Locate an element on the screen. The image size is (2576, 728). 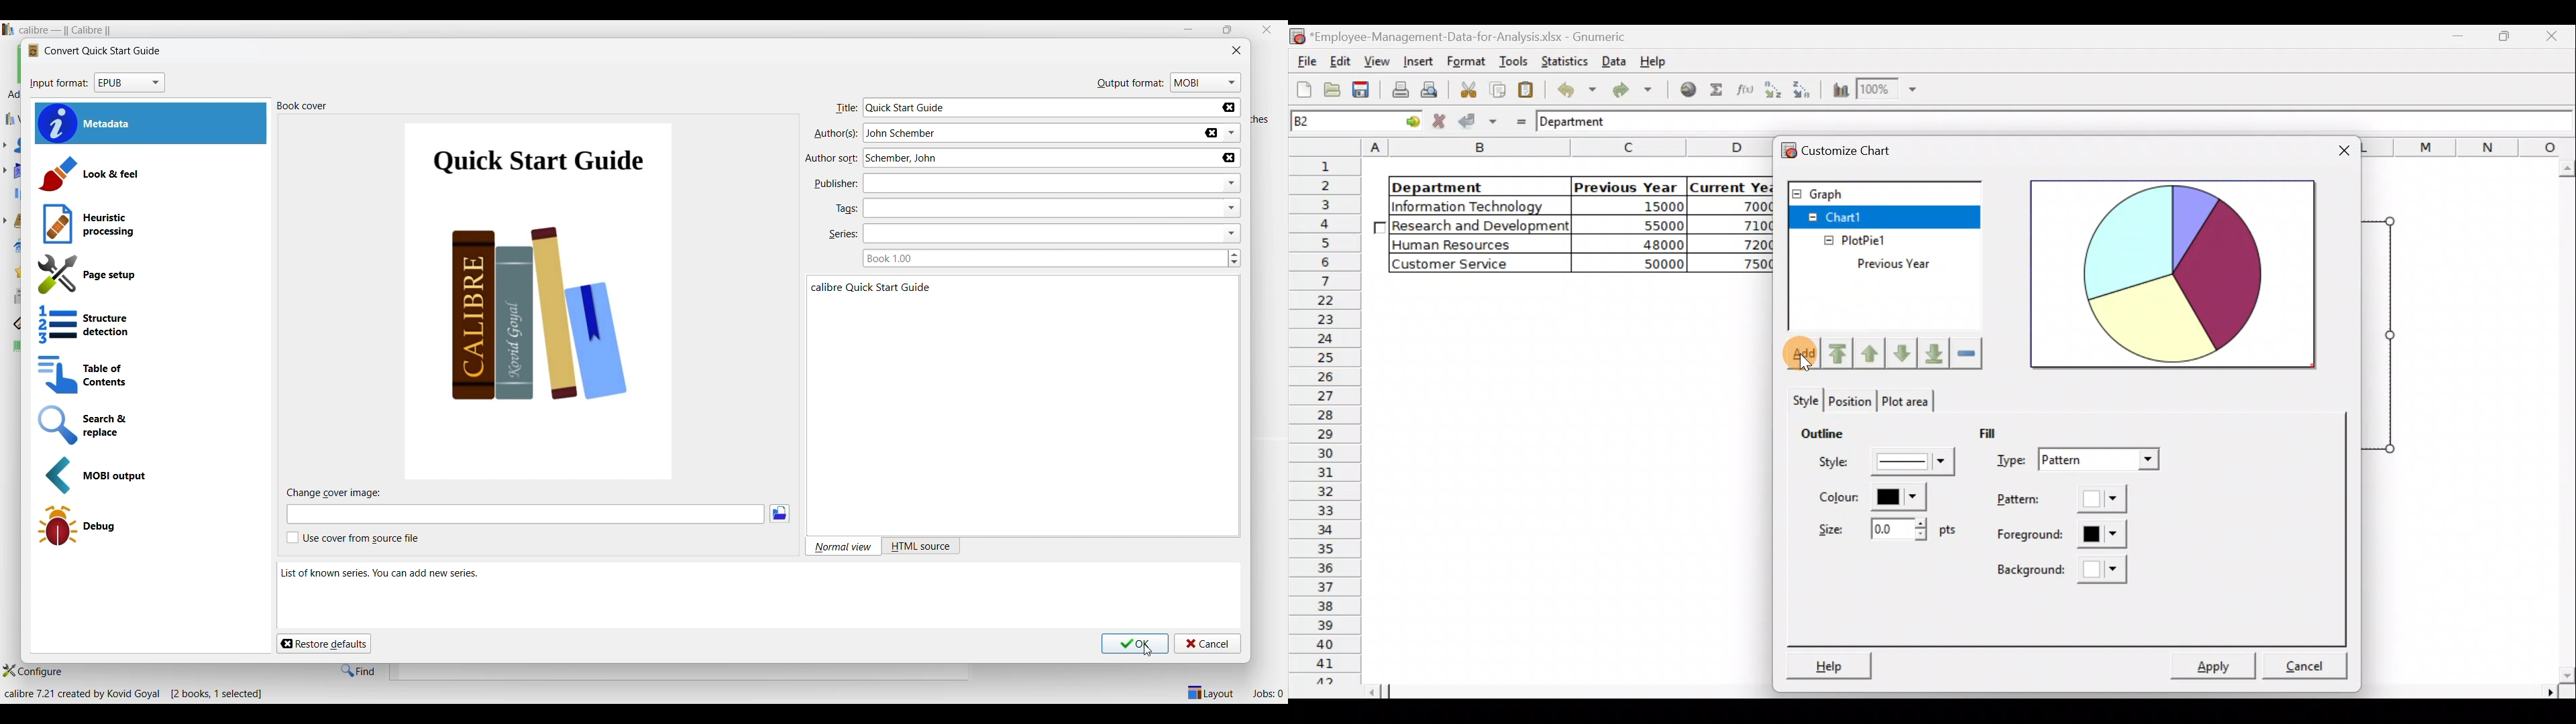
Type in publisher is located at coordinates (1036, 183).